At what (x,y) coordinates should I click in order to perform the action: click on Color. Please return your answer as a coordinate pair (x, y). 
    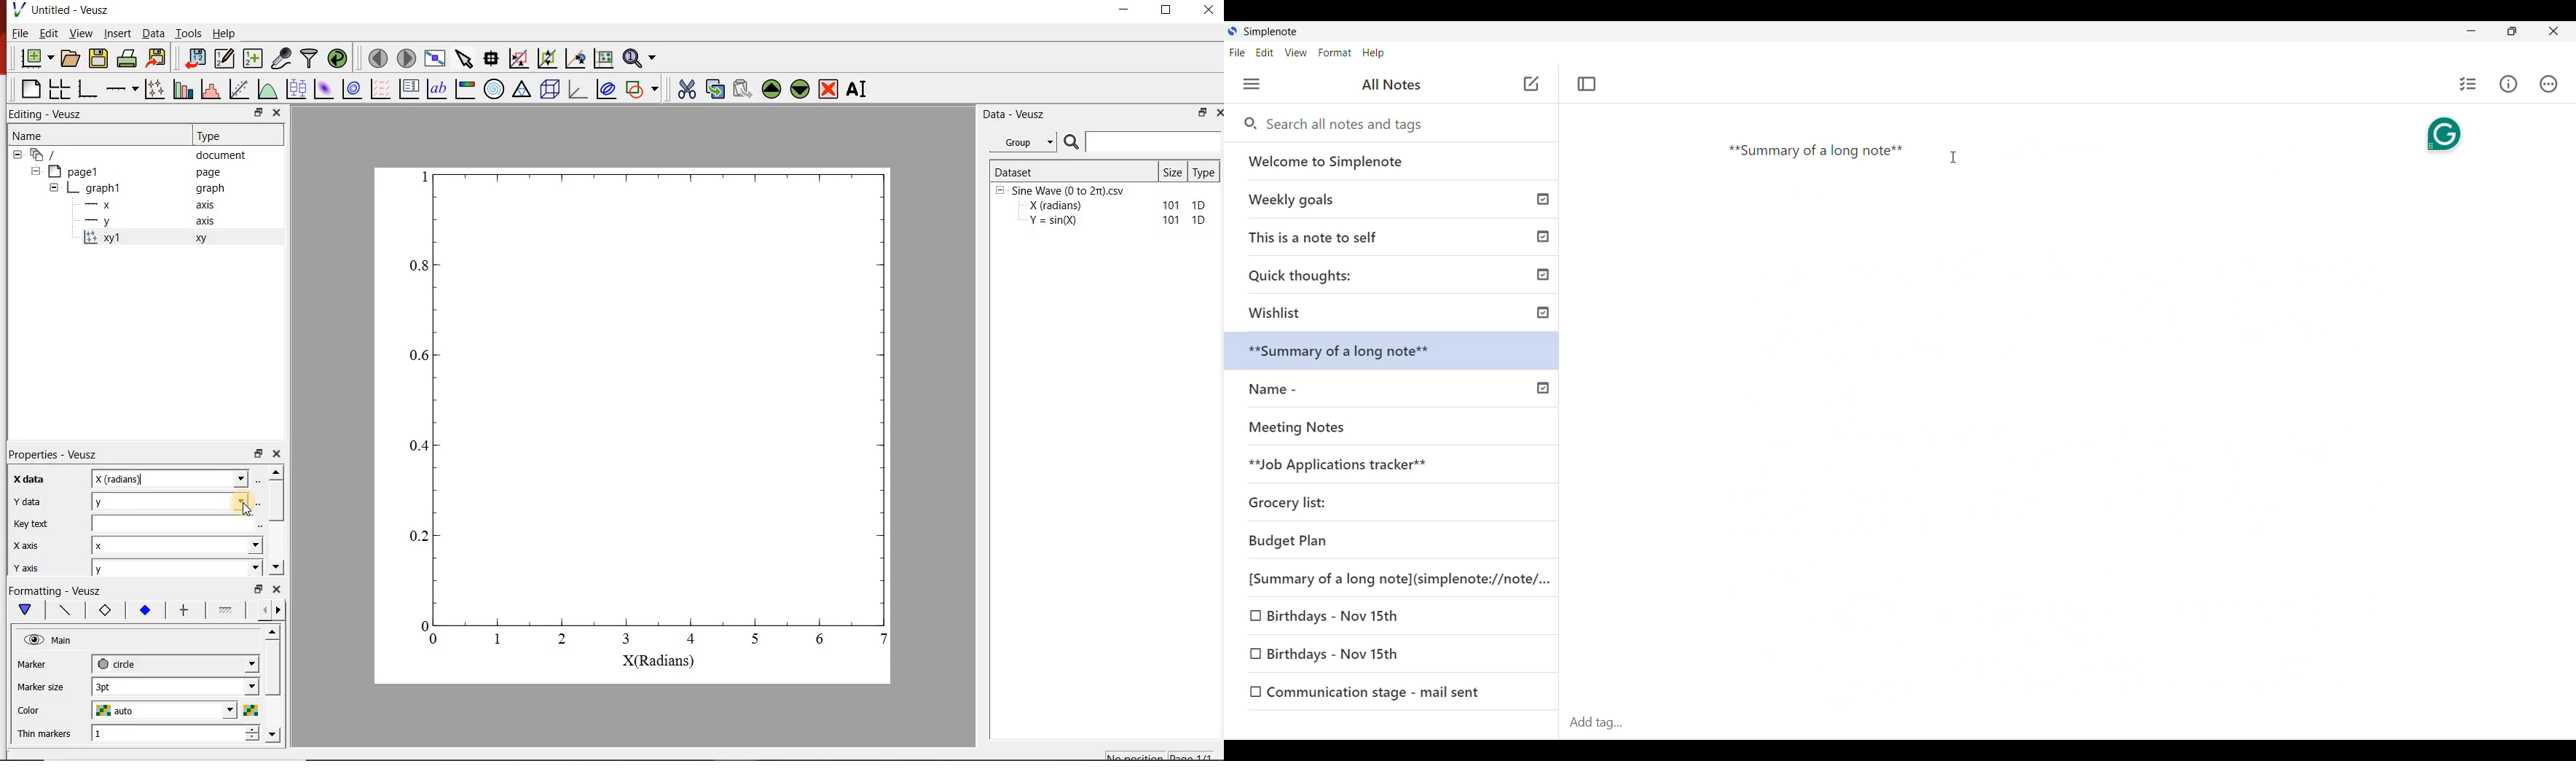
    Looking at the image, I should click on (34, 709).